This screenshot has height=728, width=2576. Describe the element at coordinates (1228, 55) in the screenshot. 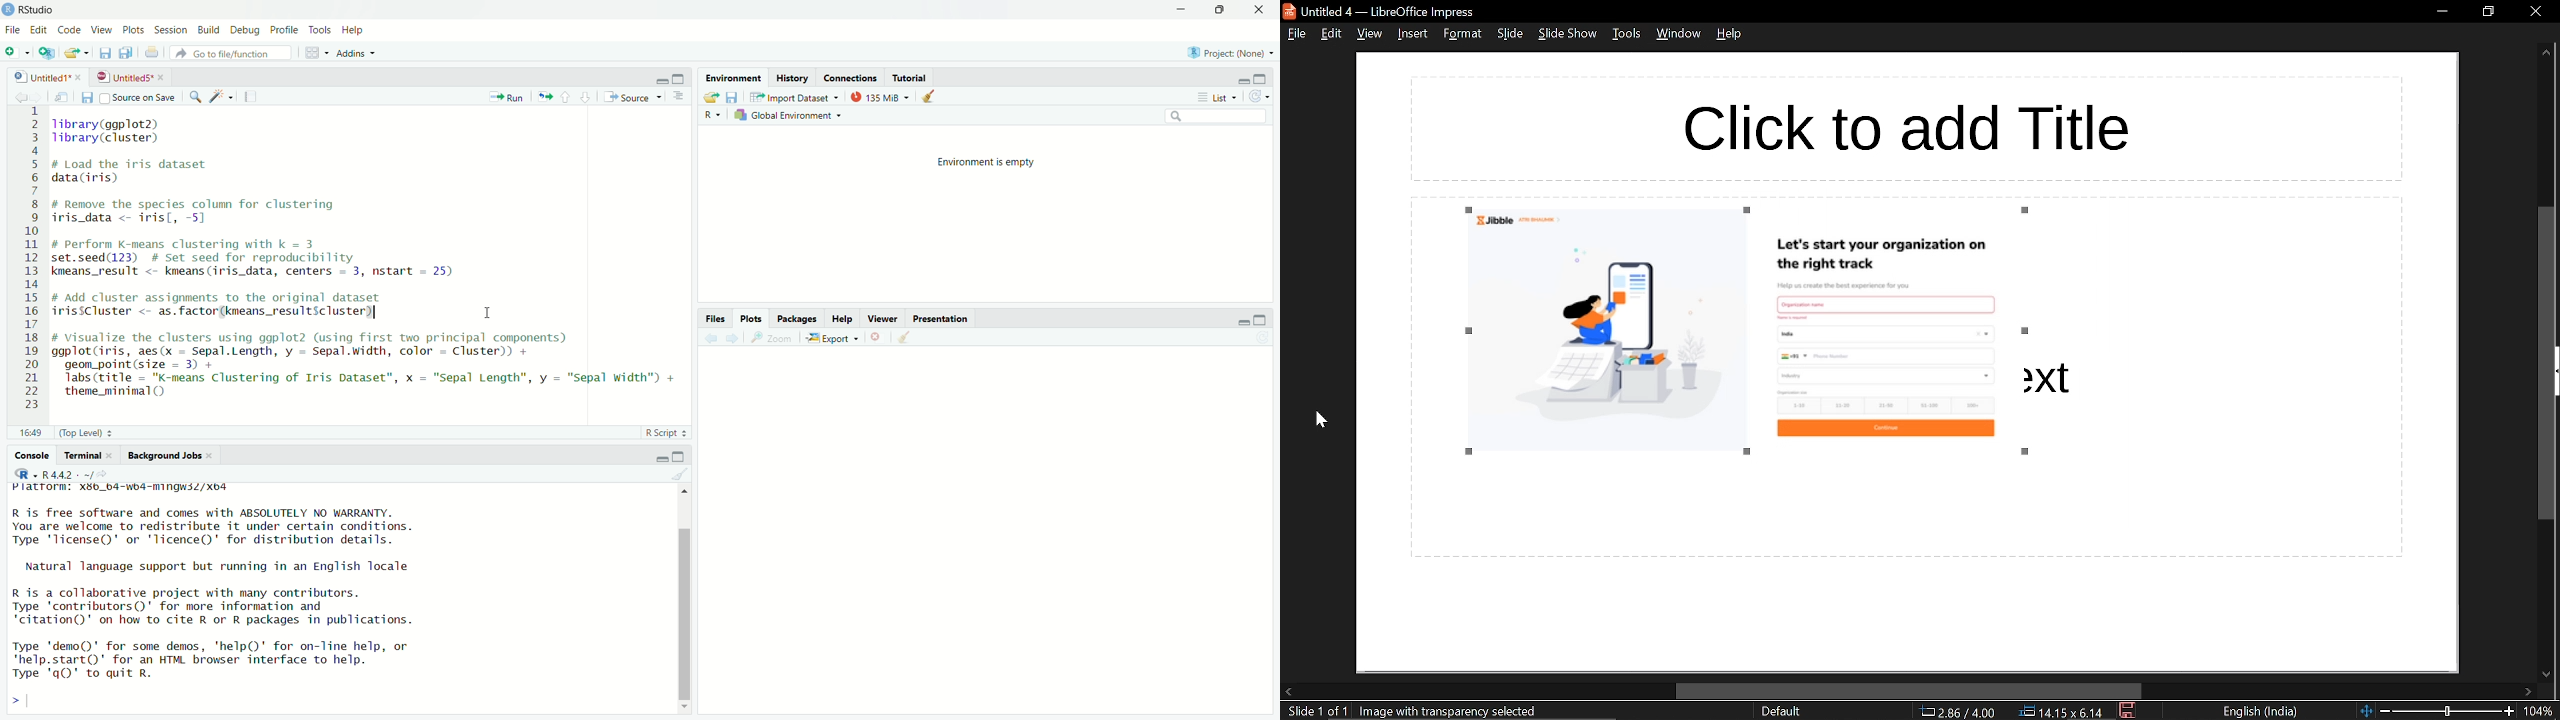

I see `project: (none)` at that location.